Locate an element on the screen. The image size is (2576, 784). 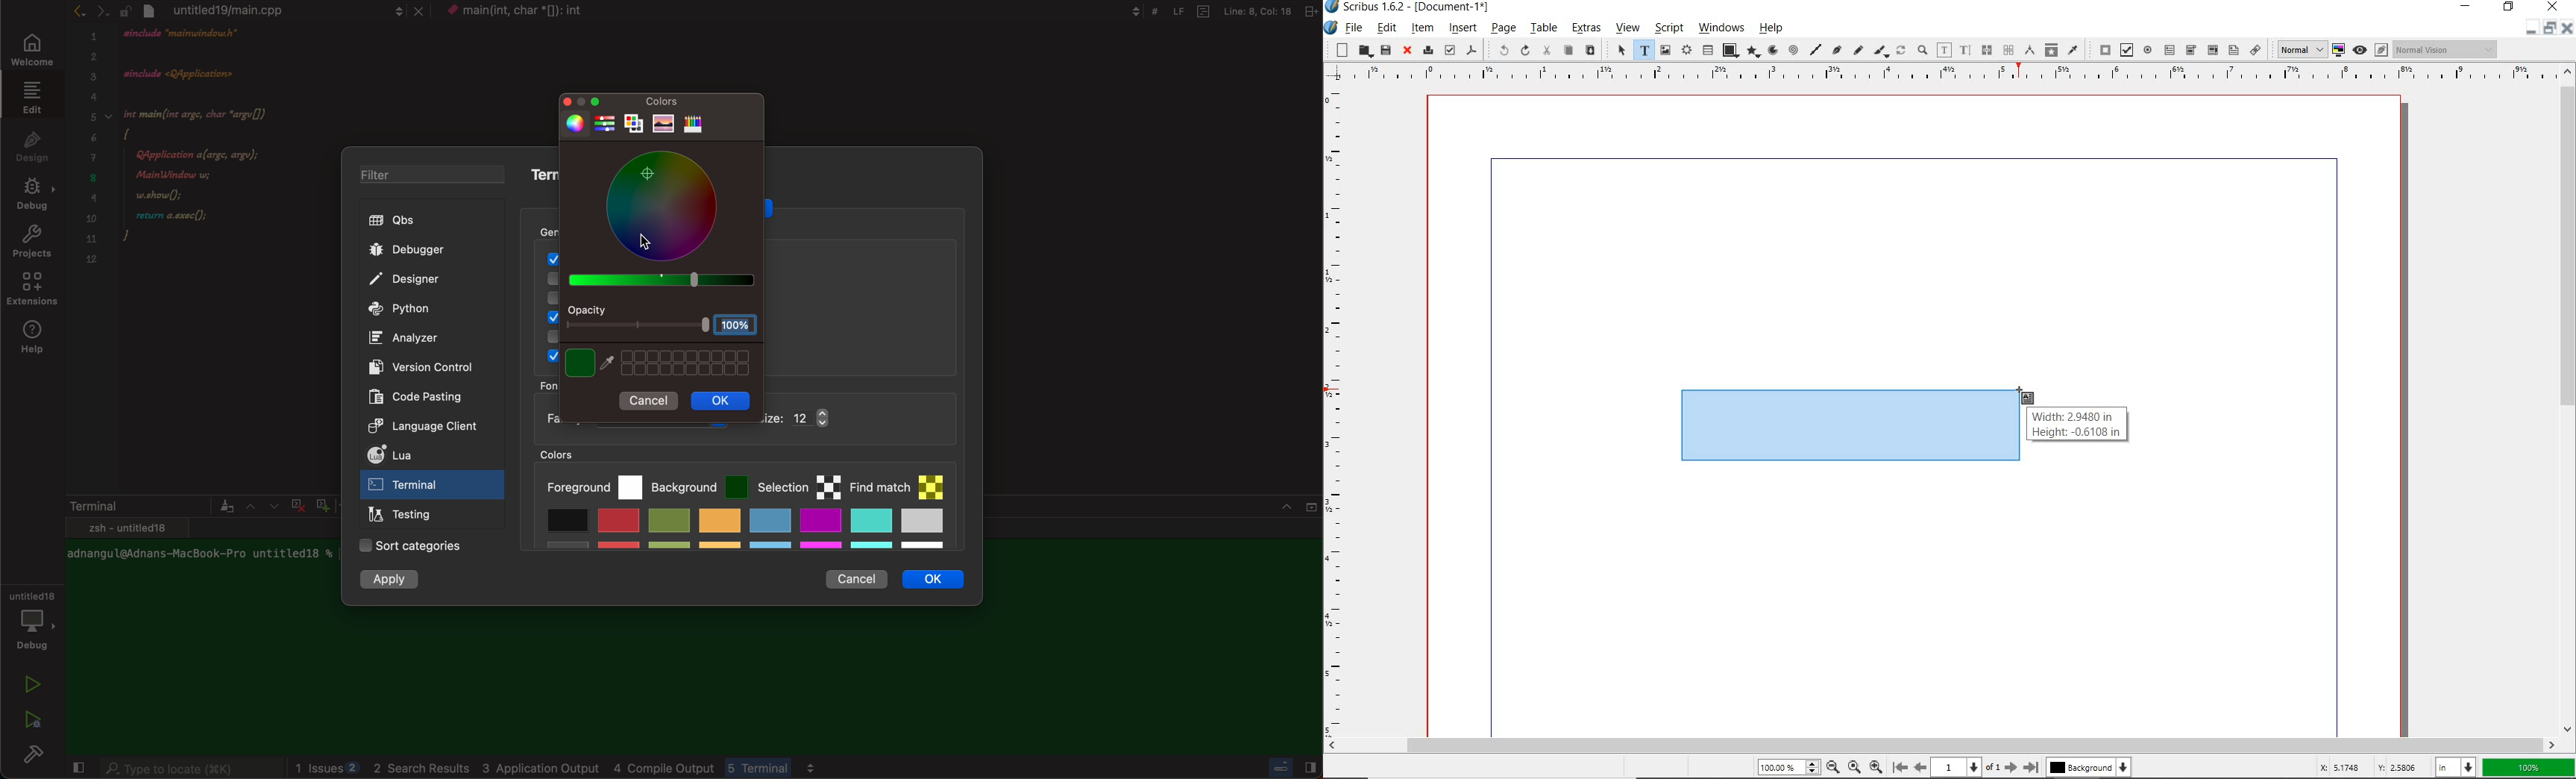
rotate item is located at coordinates (1901, 51).